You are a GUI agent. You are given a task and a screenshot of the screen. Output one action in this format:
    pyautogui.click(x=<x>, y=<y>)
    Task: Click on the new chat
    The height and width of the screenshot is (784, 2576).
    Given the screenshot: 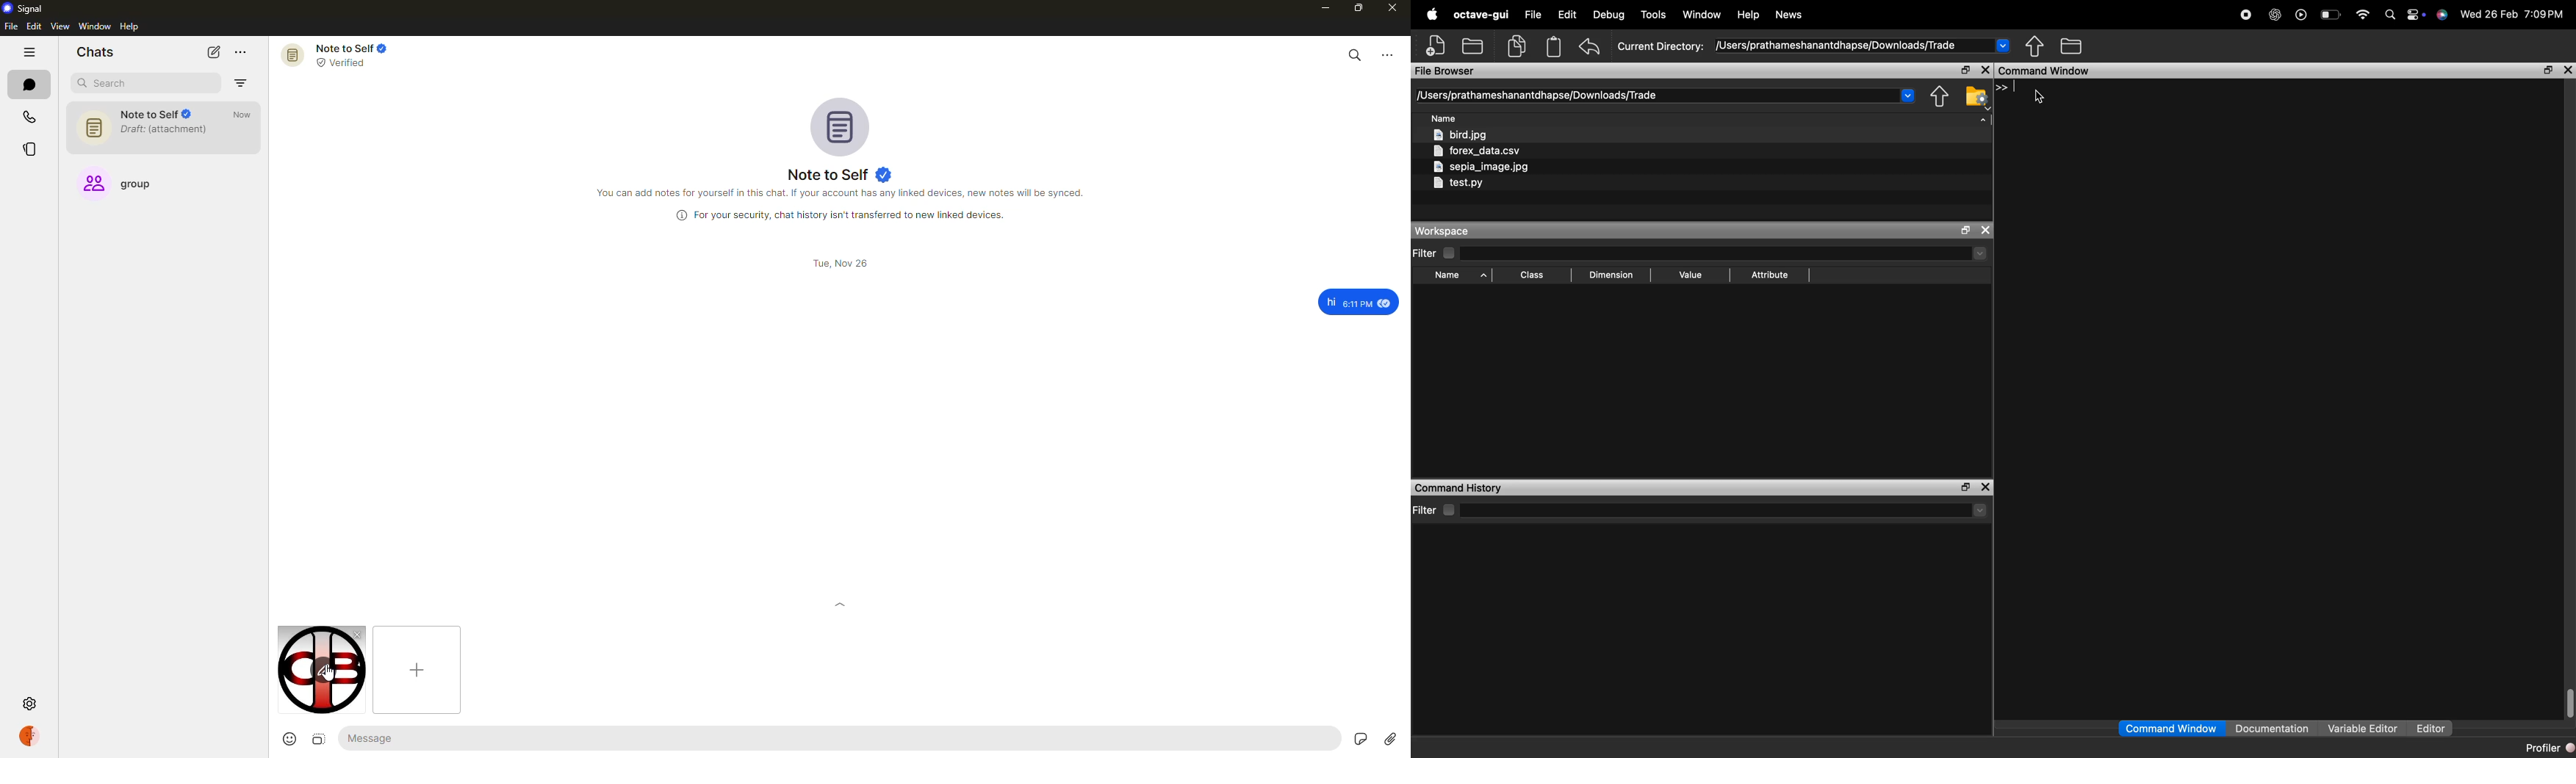 What is the action you would take?
    pyautogui.click(x=214, y=51)
    